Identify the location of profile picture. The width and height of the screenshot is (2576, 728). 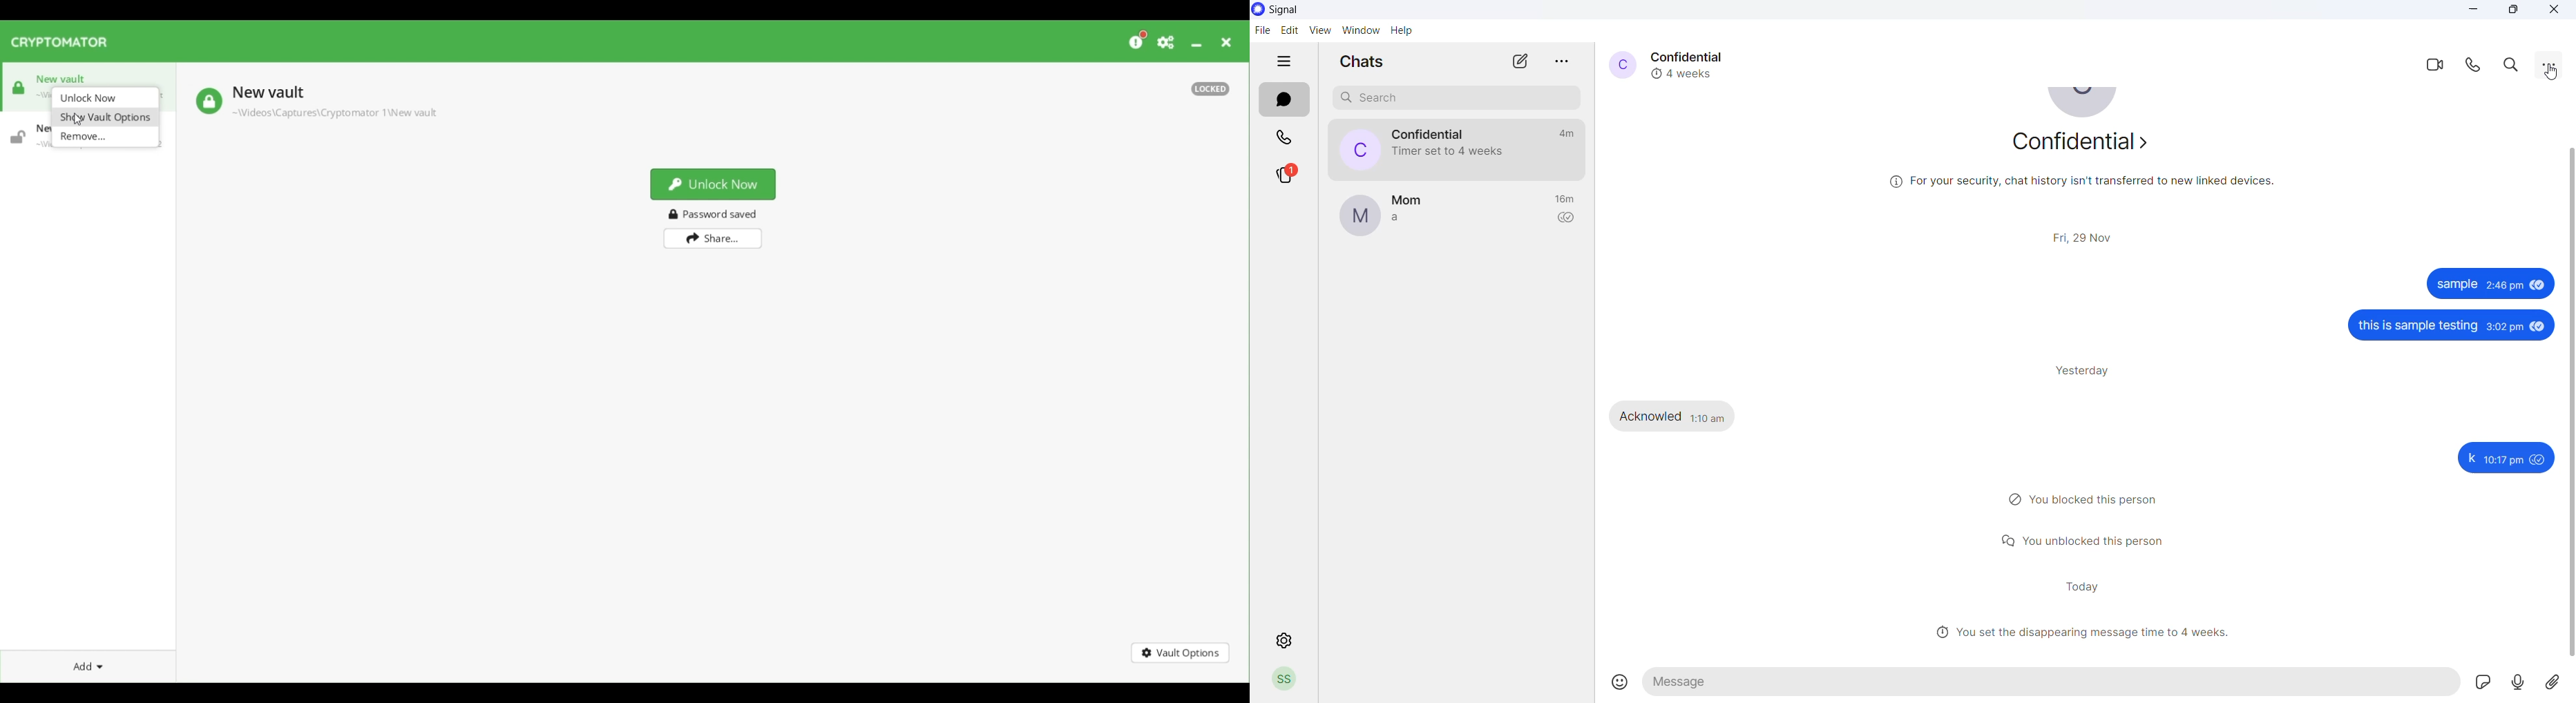
(1353, 149).